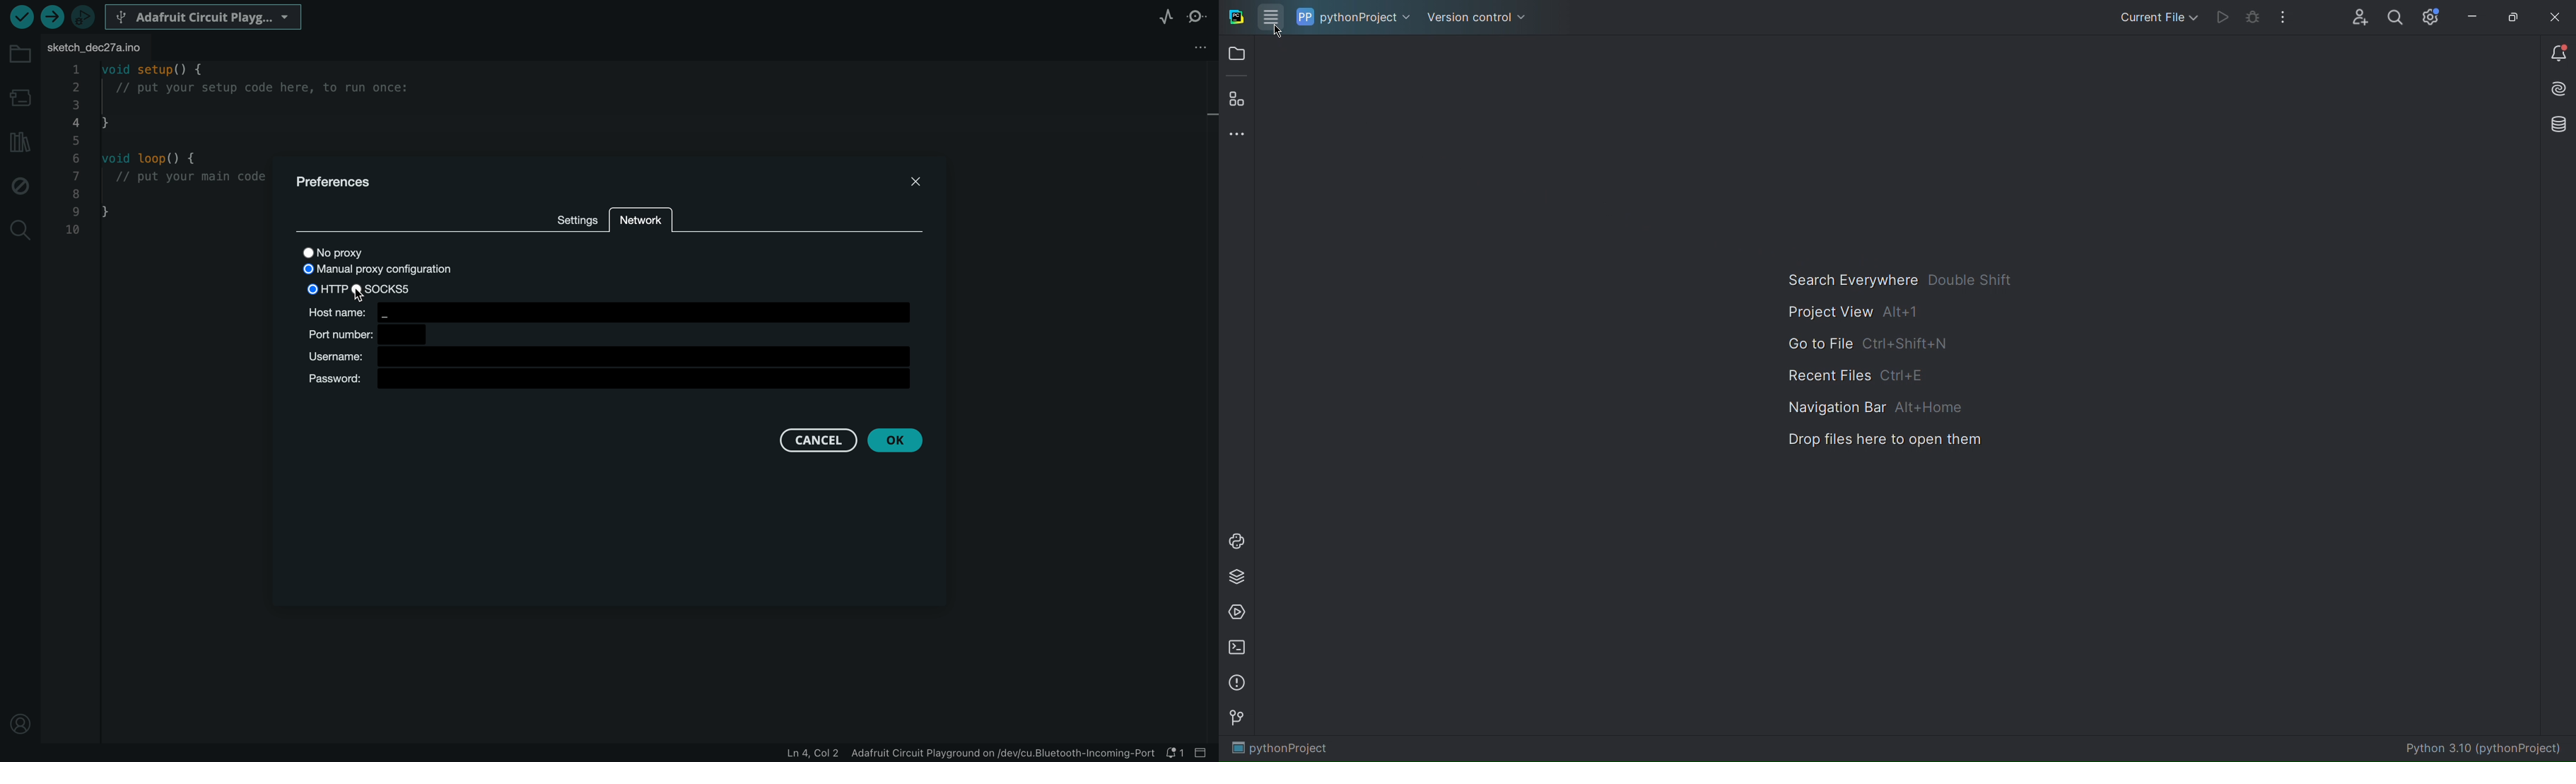 This screenshot has height=784, width=2576. What do you see at coordinates (1239, 648) in the screenshot?
I see `Terminal` at bounding box center [1239, 648].